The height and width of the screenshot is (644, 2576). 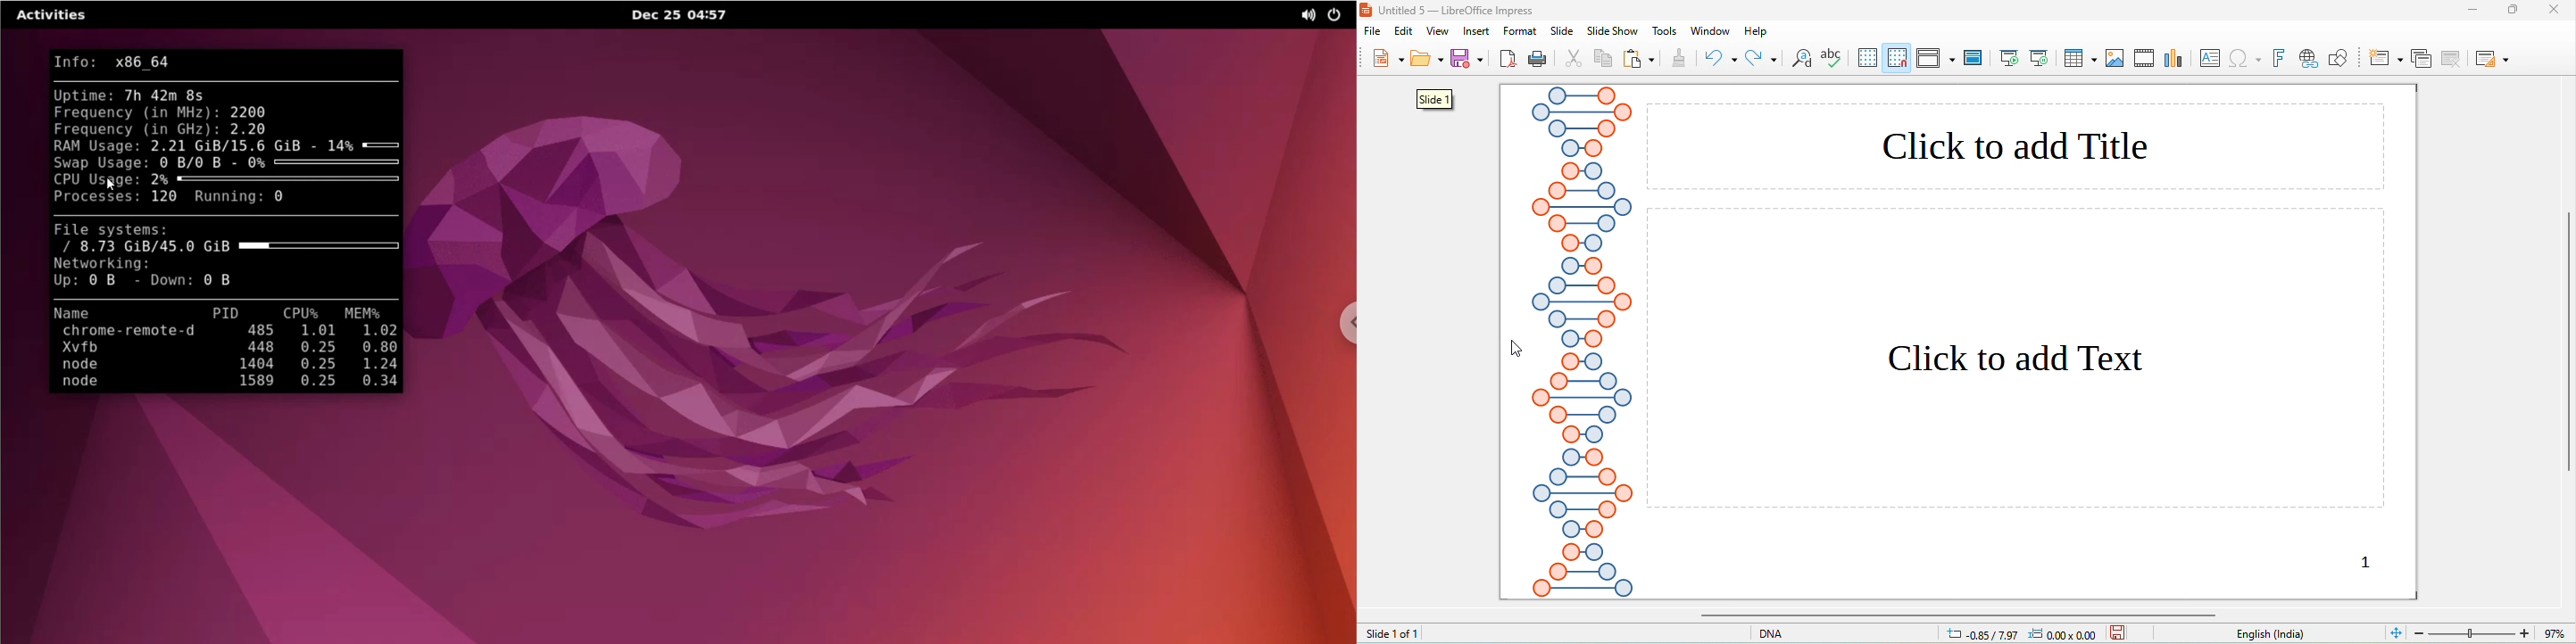 What do you see at coordinates (2493, 632) in the screenshot?
I see `zoom` at bounding box center [2493, 632].